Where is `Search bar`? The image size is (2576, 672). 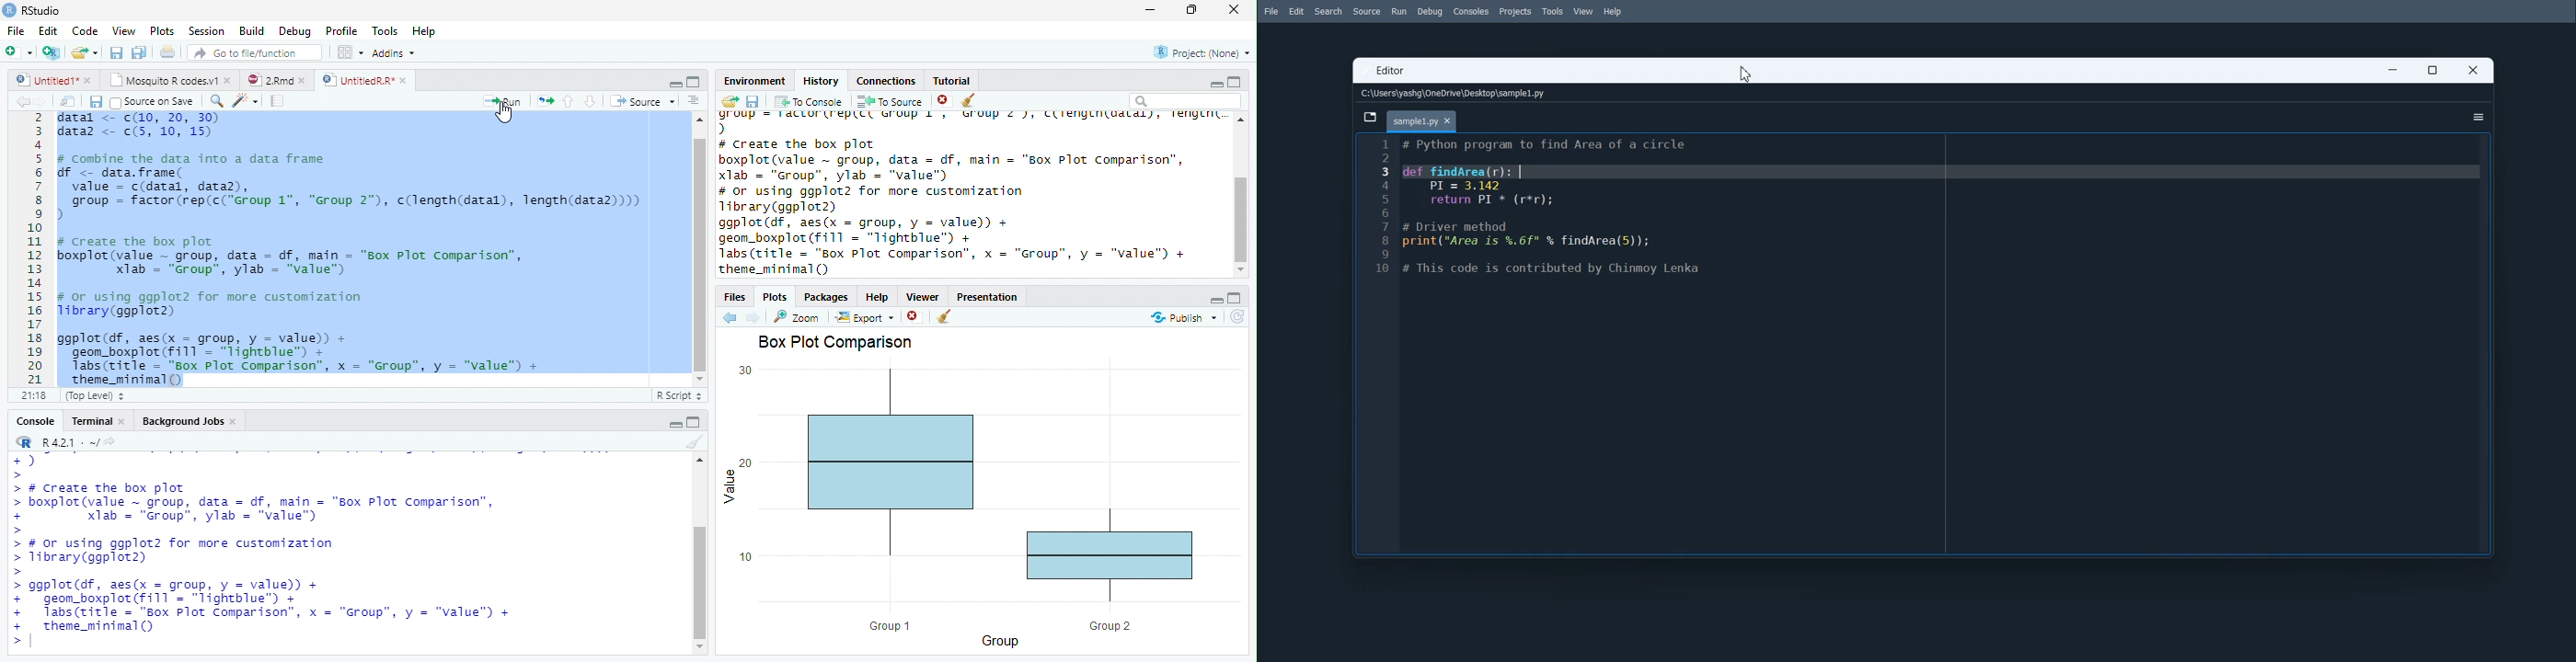
Search bar is located at coordinates (1186, 102).